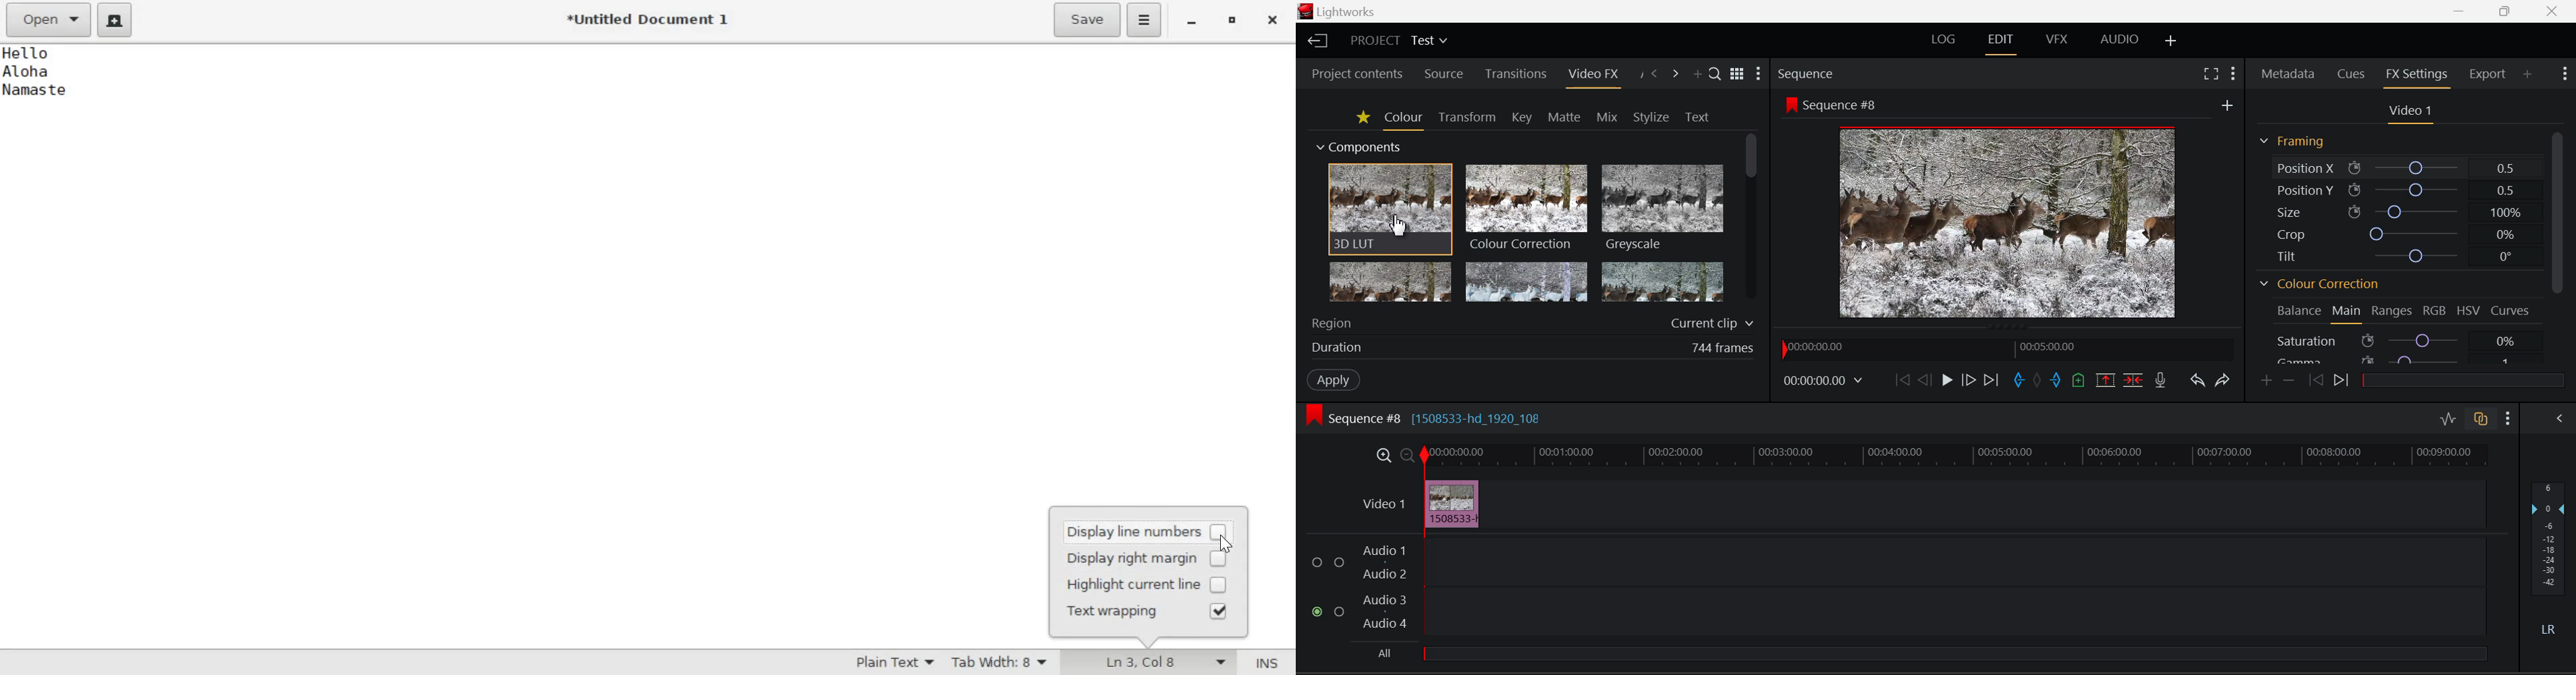 This screenshot has width=2576, height=700. Describe the element at coordinates (2507, 11) in the screenshot. I see `Minimize` at that location.